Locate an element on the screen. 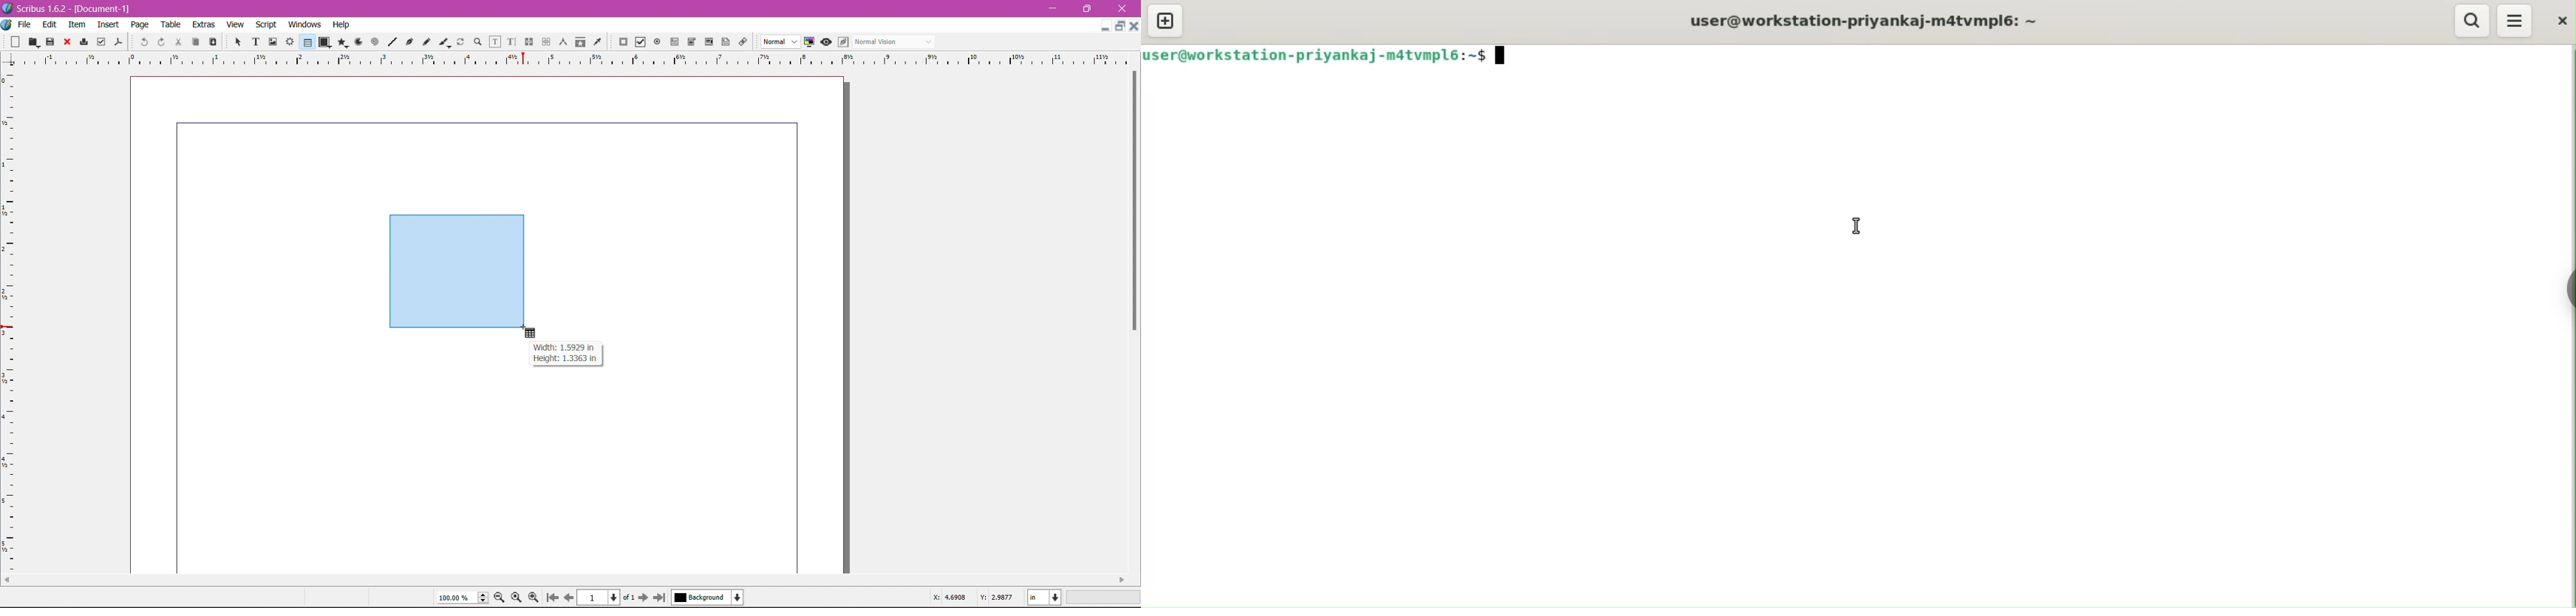 The width and height of the screenshot is (2576, 616). in / Unit is located at coordinates (1046, 596).